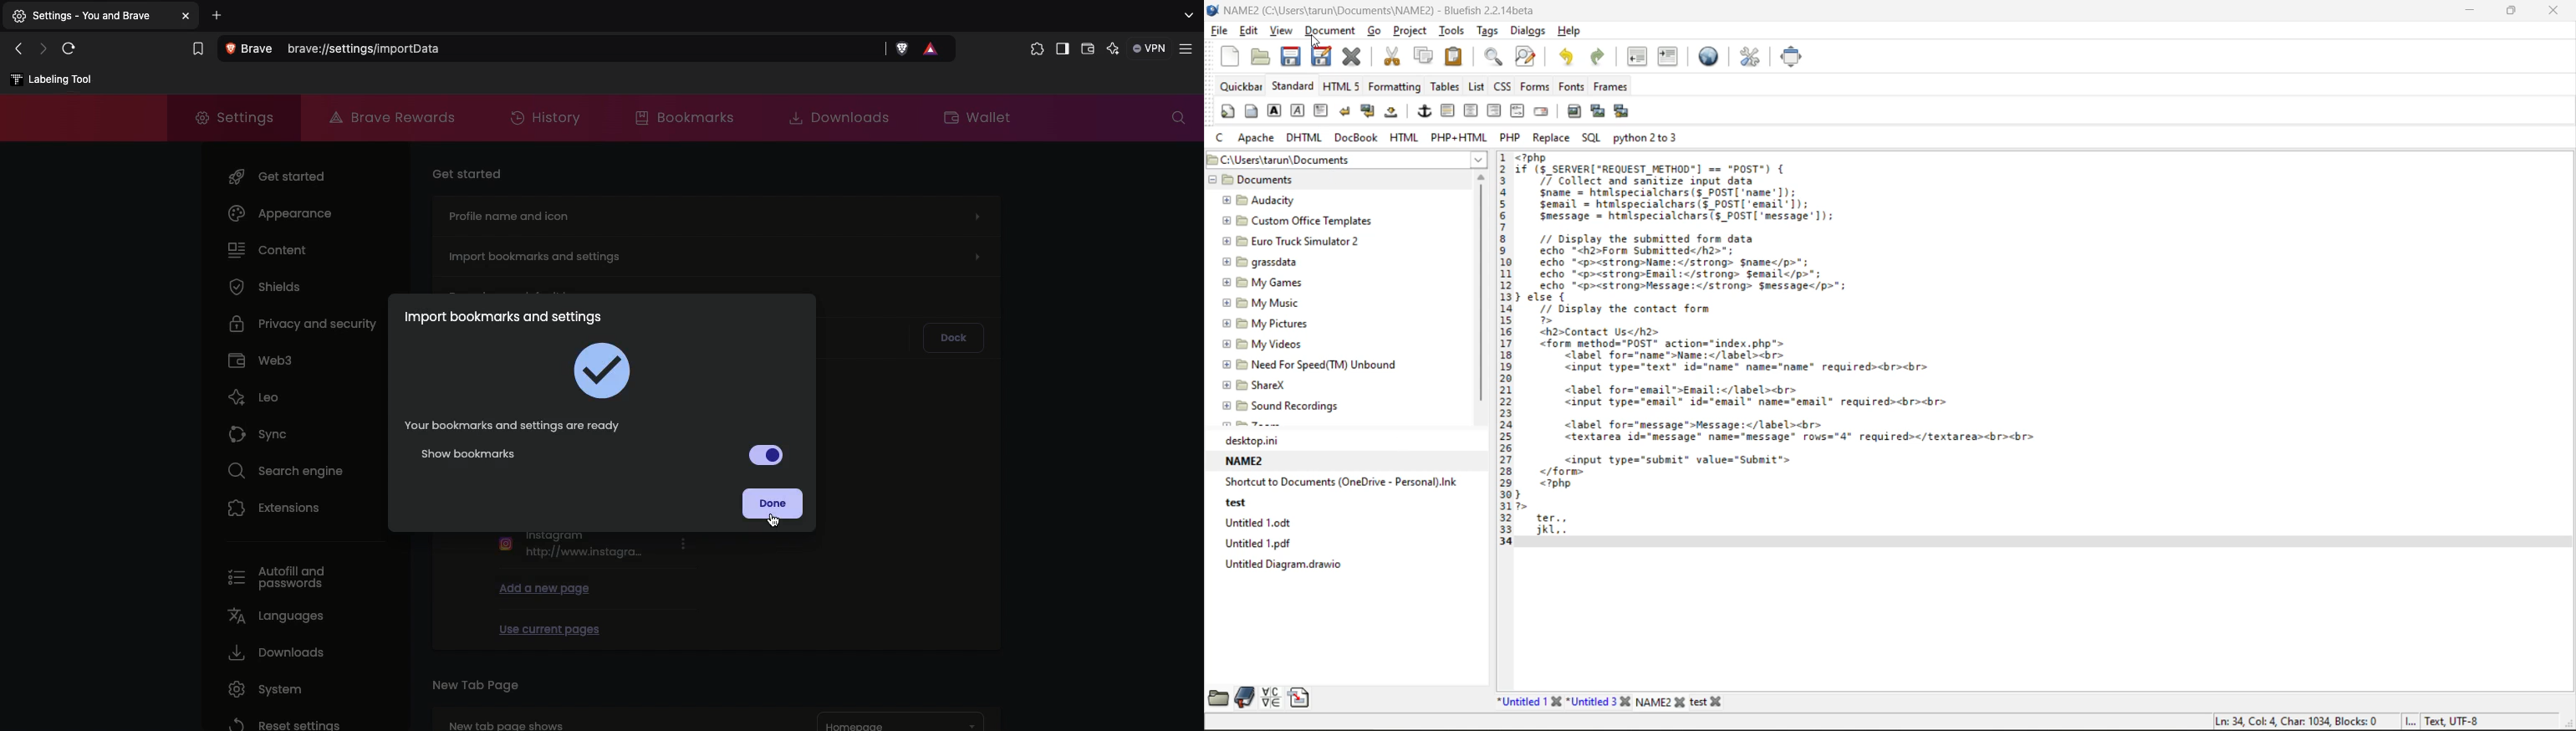 This screenshot has height=756, width=2576. Describe the element at coordinates (1649, 138) in the screenshot. I see `python 2 to 3` at that location.